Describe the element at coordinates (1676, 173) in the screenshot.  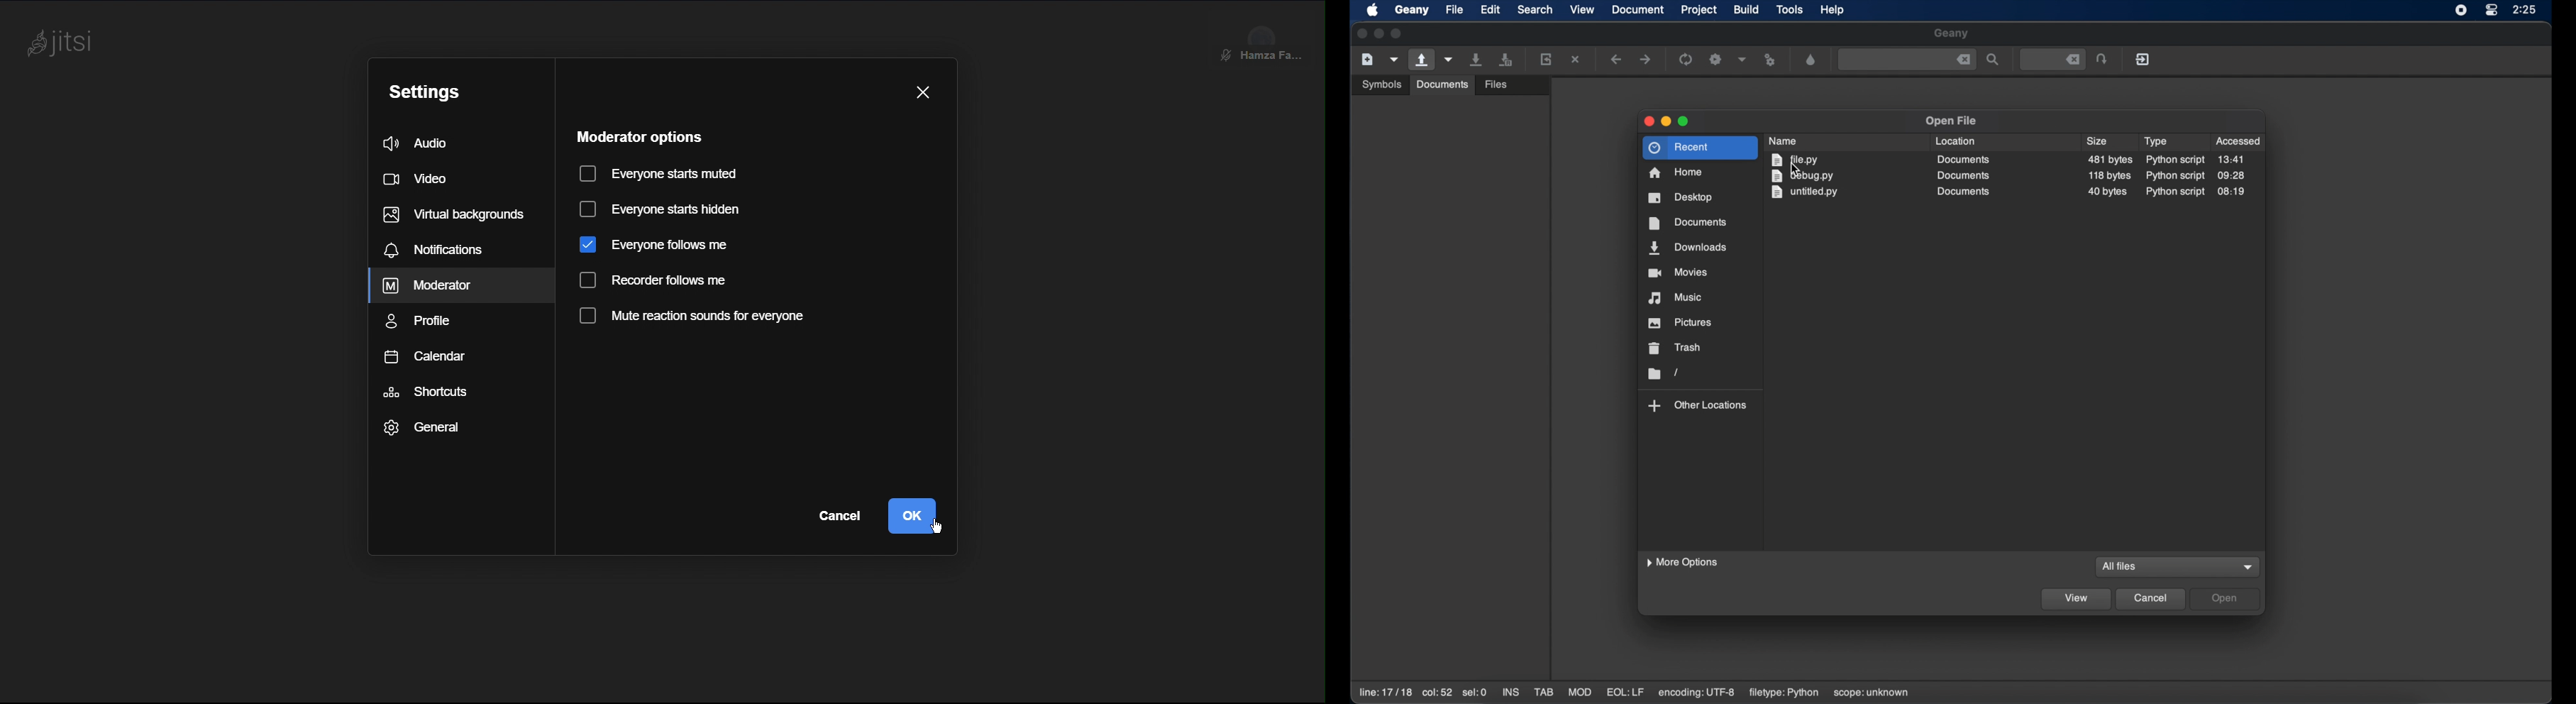
I see `home` at that location.